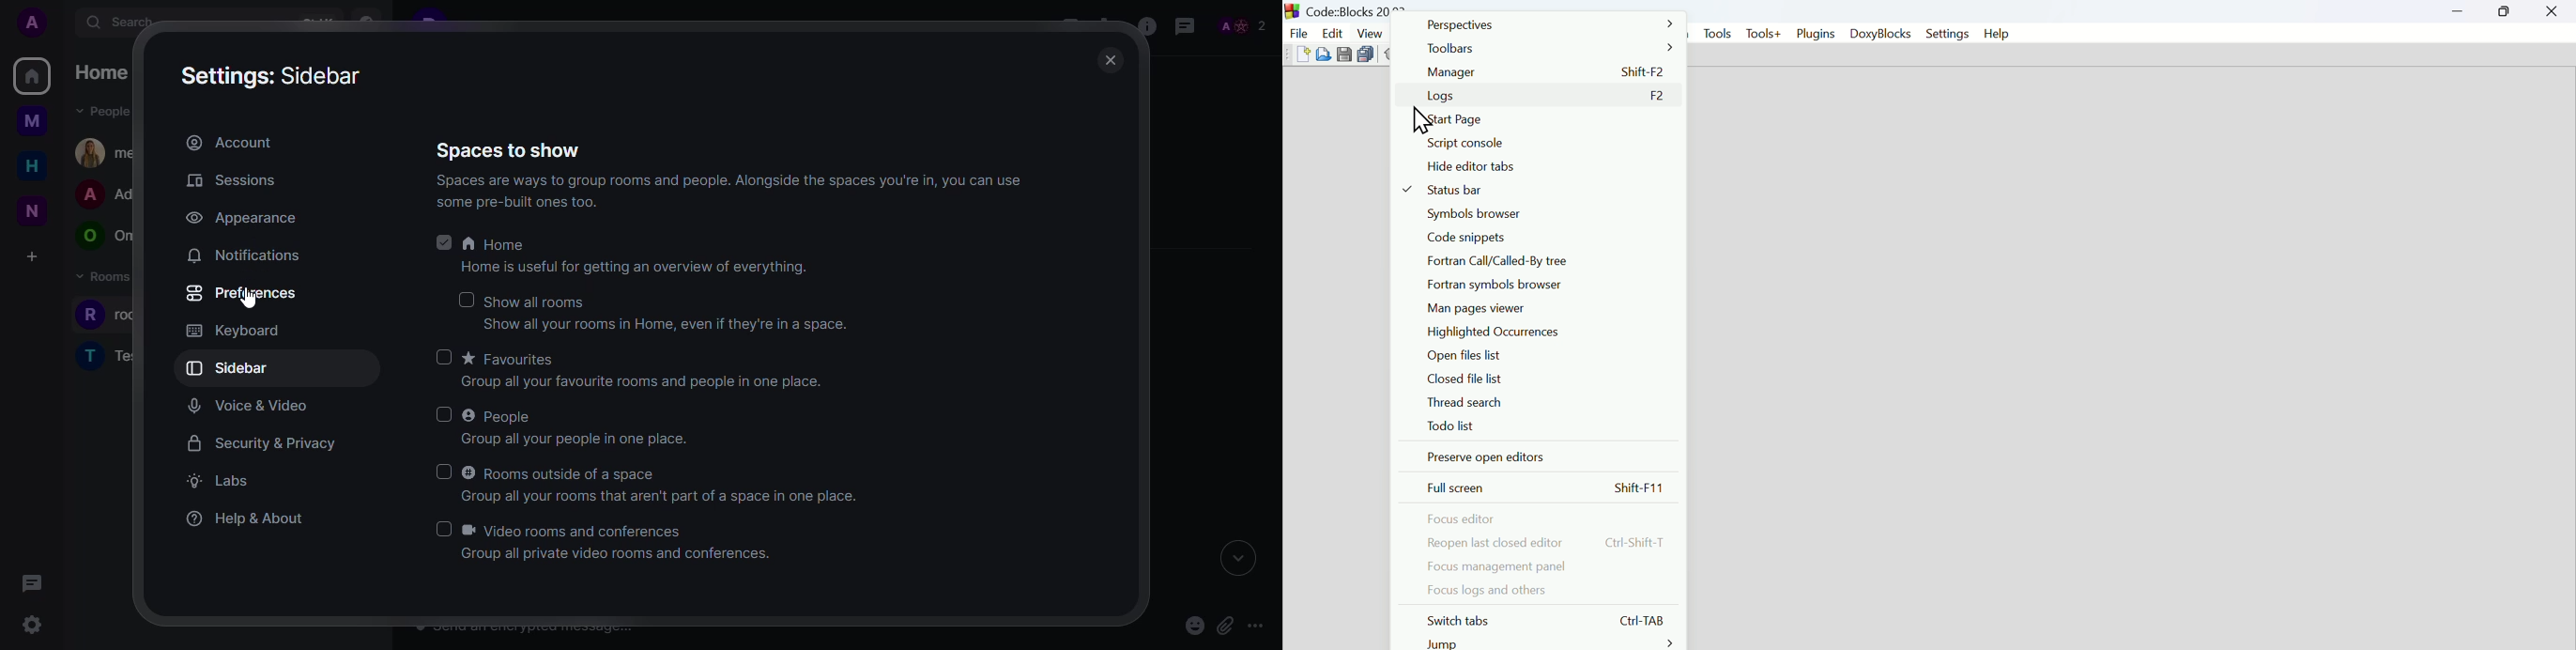  Describe the element at coordinates (28, 209) in the screenshot. I see `new` at that location.